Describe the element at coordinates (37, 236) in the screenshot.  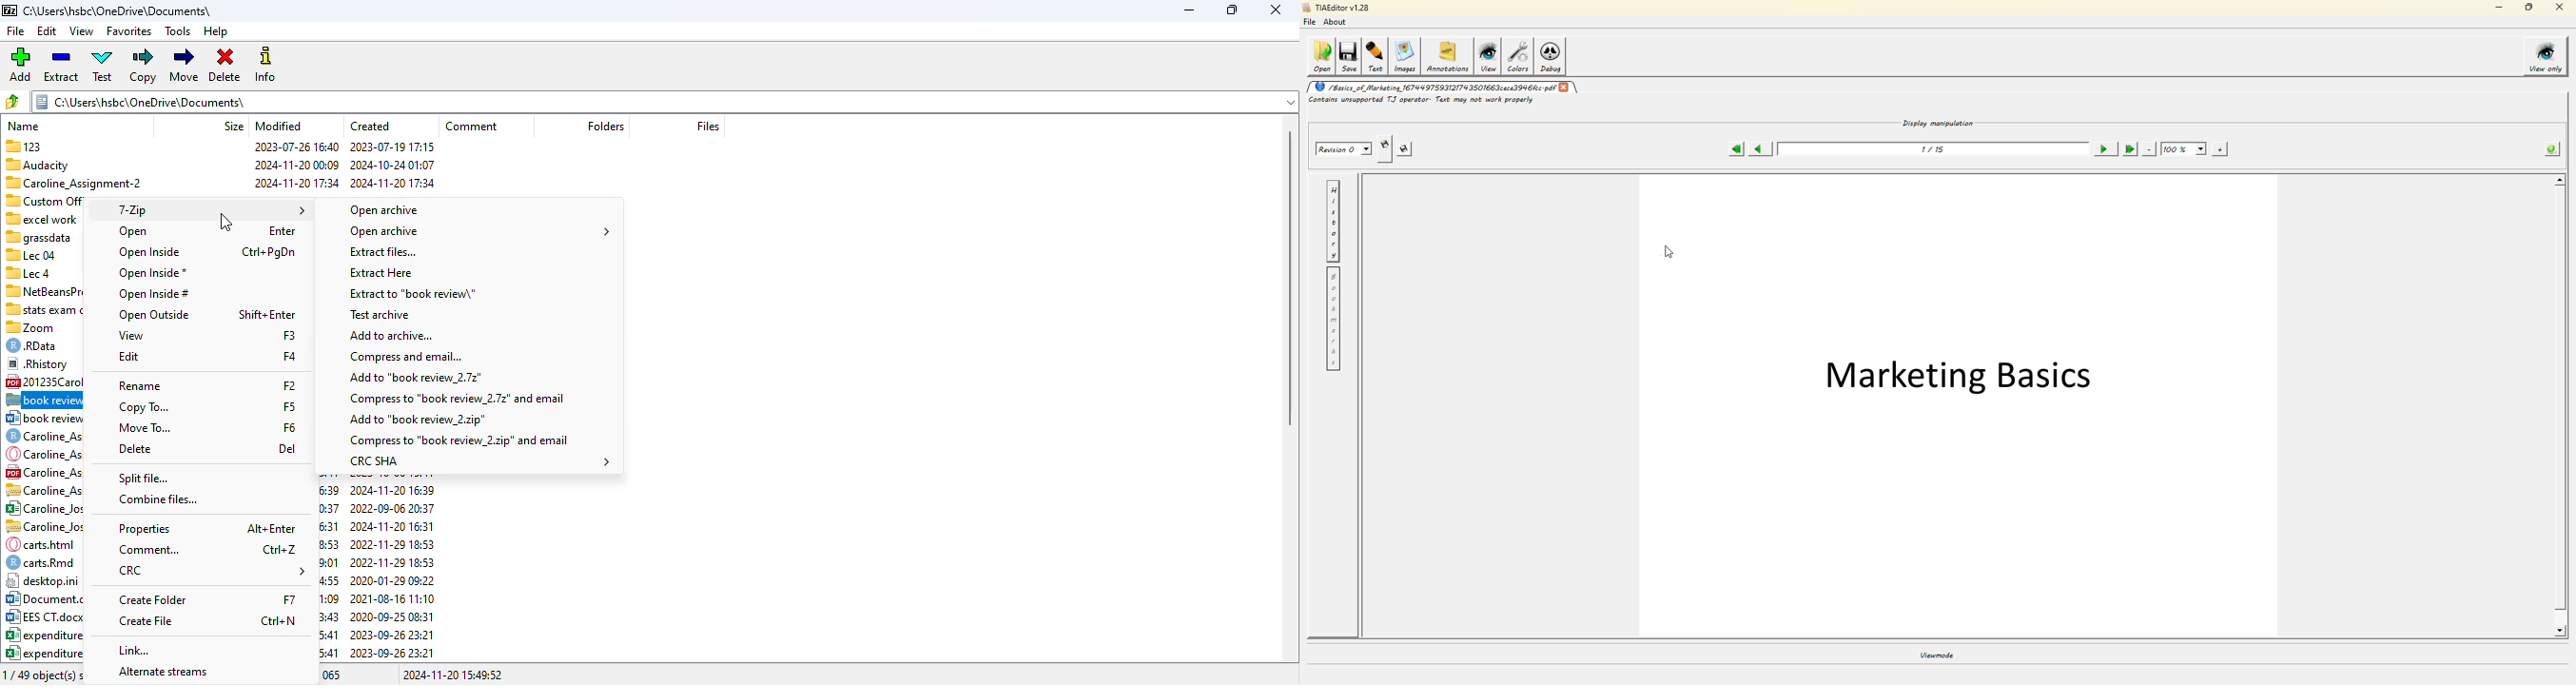
I see `` at that location.